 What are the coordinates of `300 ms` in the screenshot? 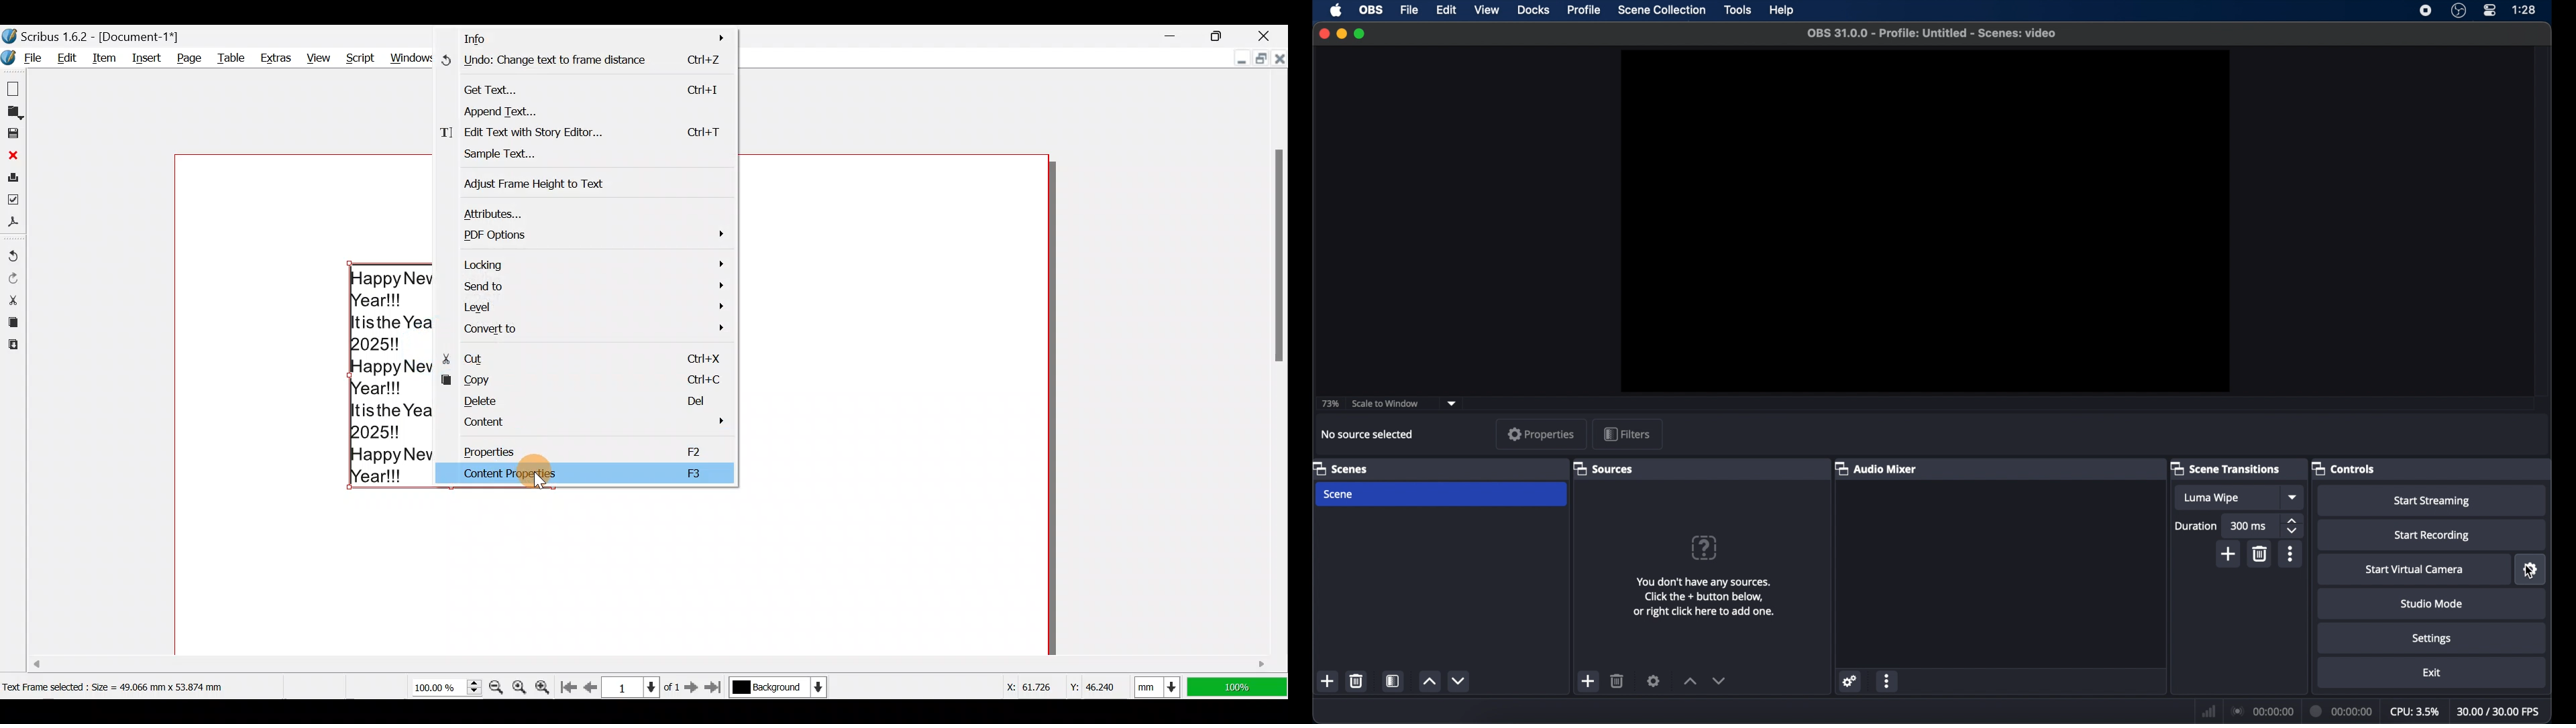 It's located at (2250, 526).